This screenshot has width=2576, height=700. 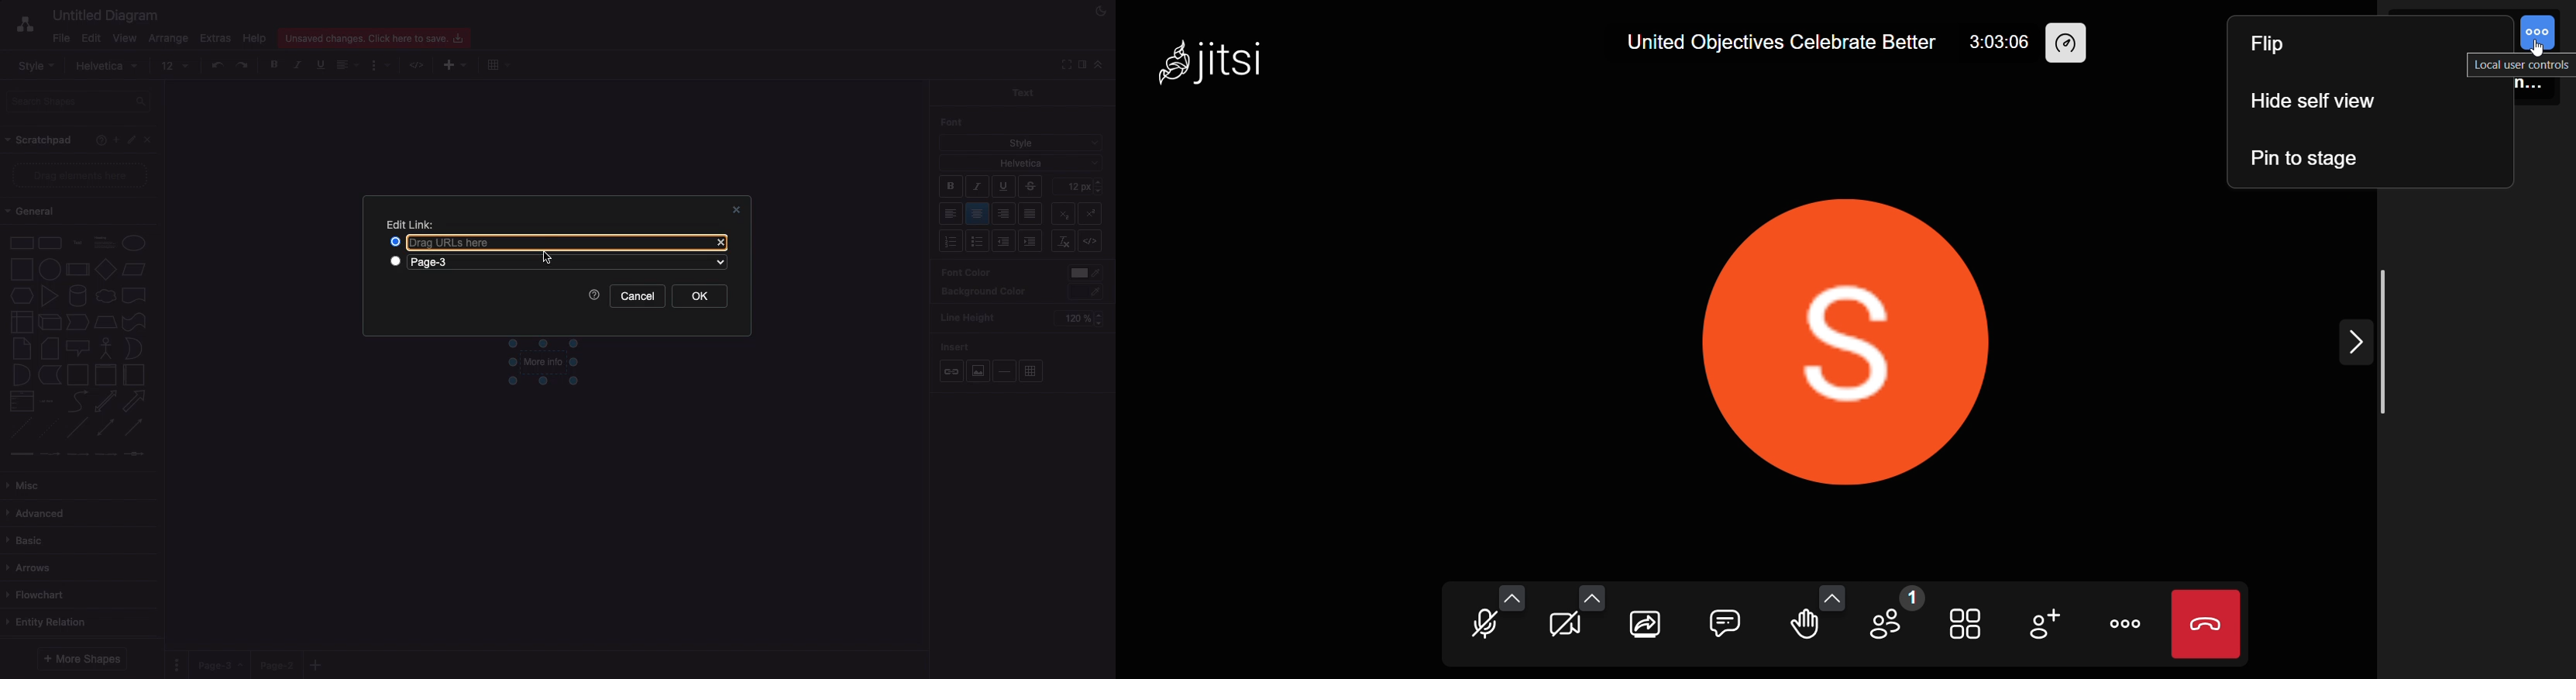 I want to click on 12 pt - Size, so click(x=1080, y=185).